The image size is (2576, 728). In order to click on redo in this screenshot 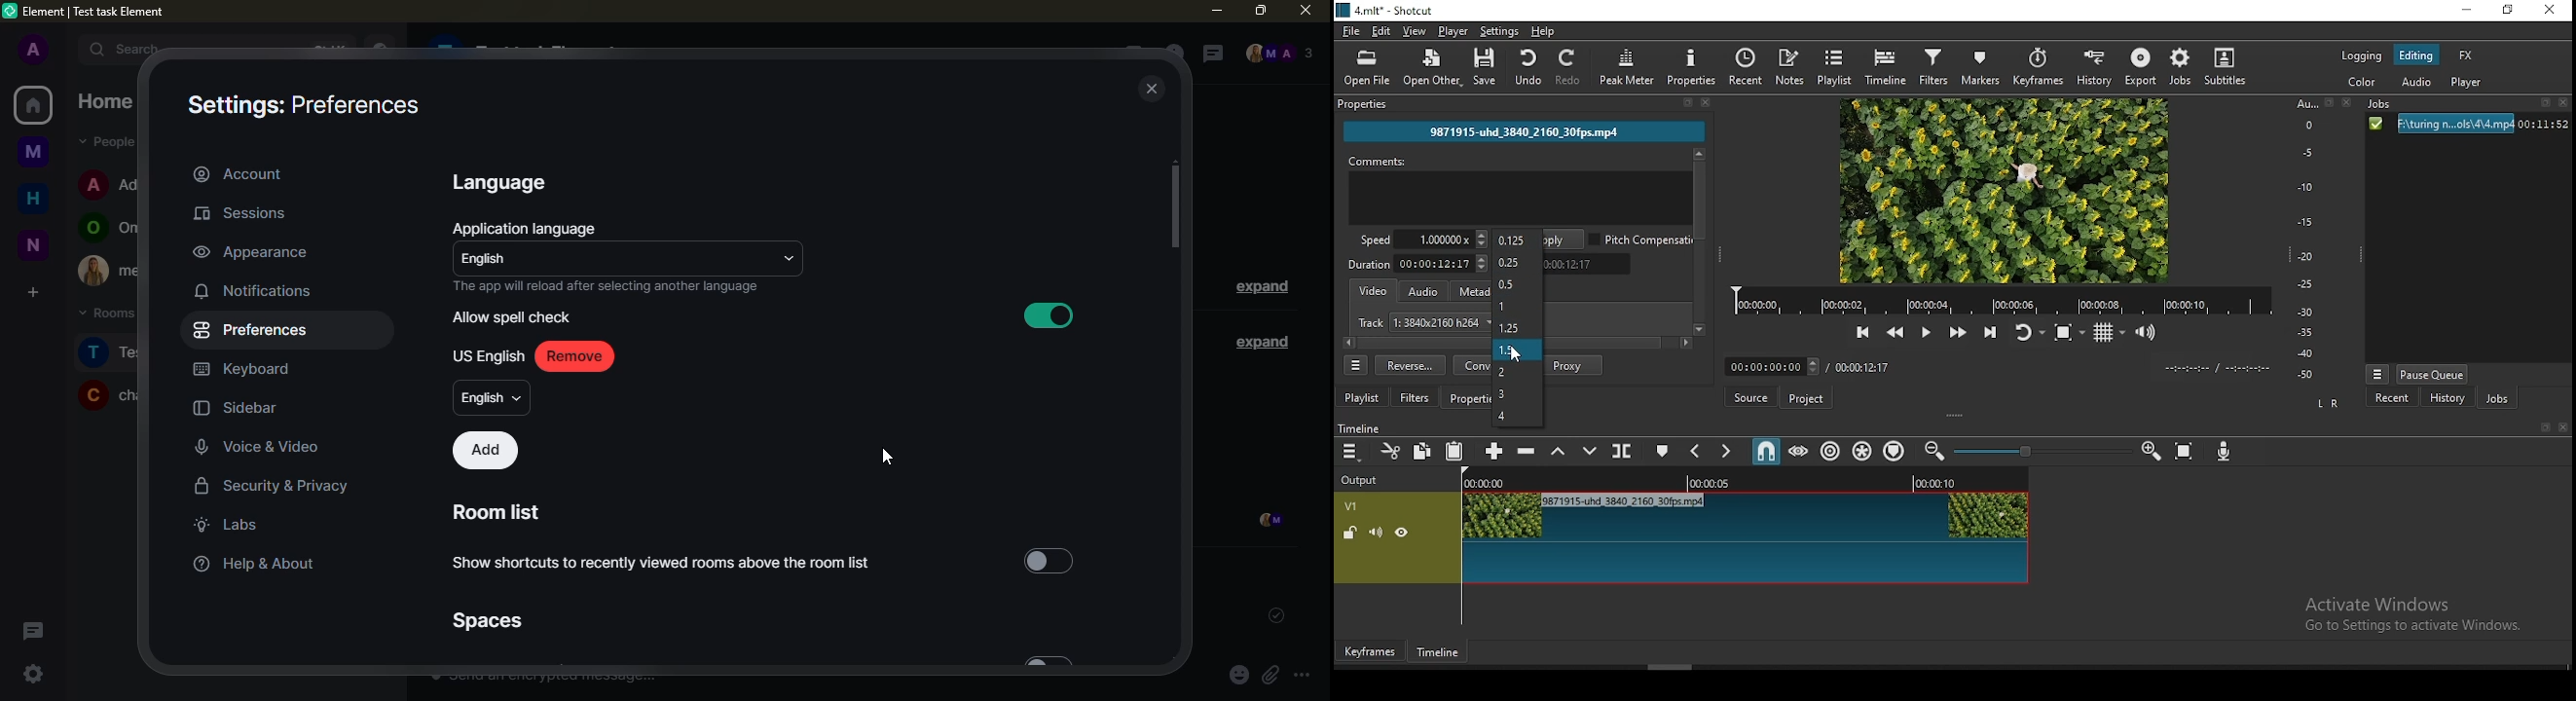, I will do `click(1573, 67)`.